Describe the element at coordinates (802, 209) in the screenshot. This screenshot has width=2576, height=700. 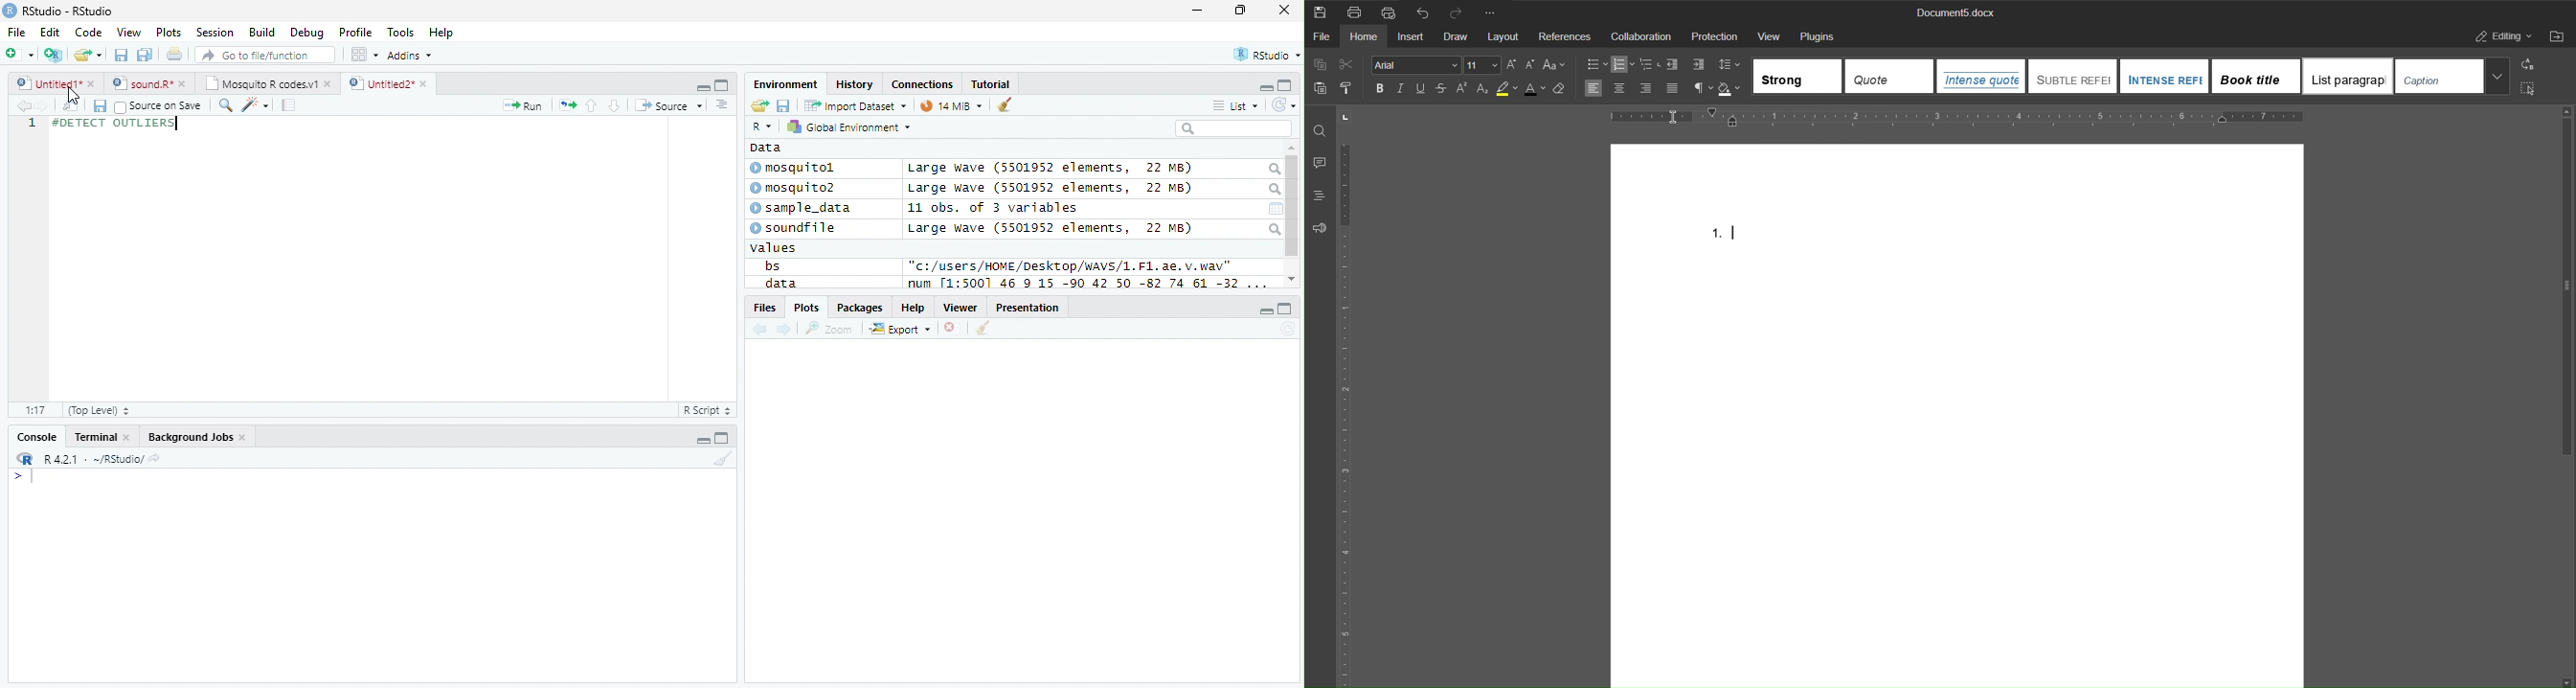
I see `sample_data` at that location.